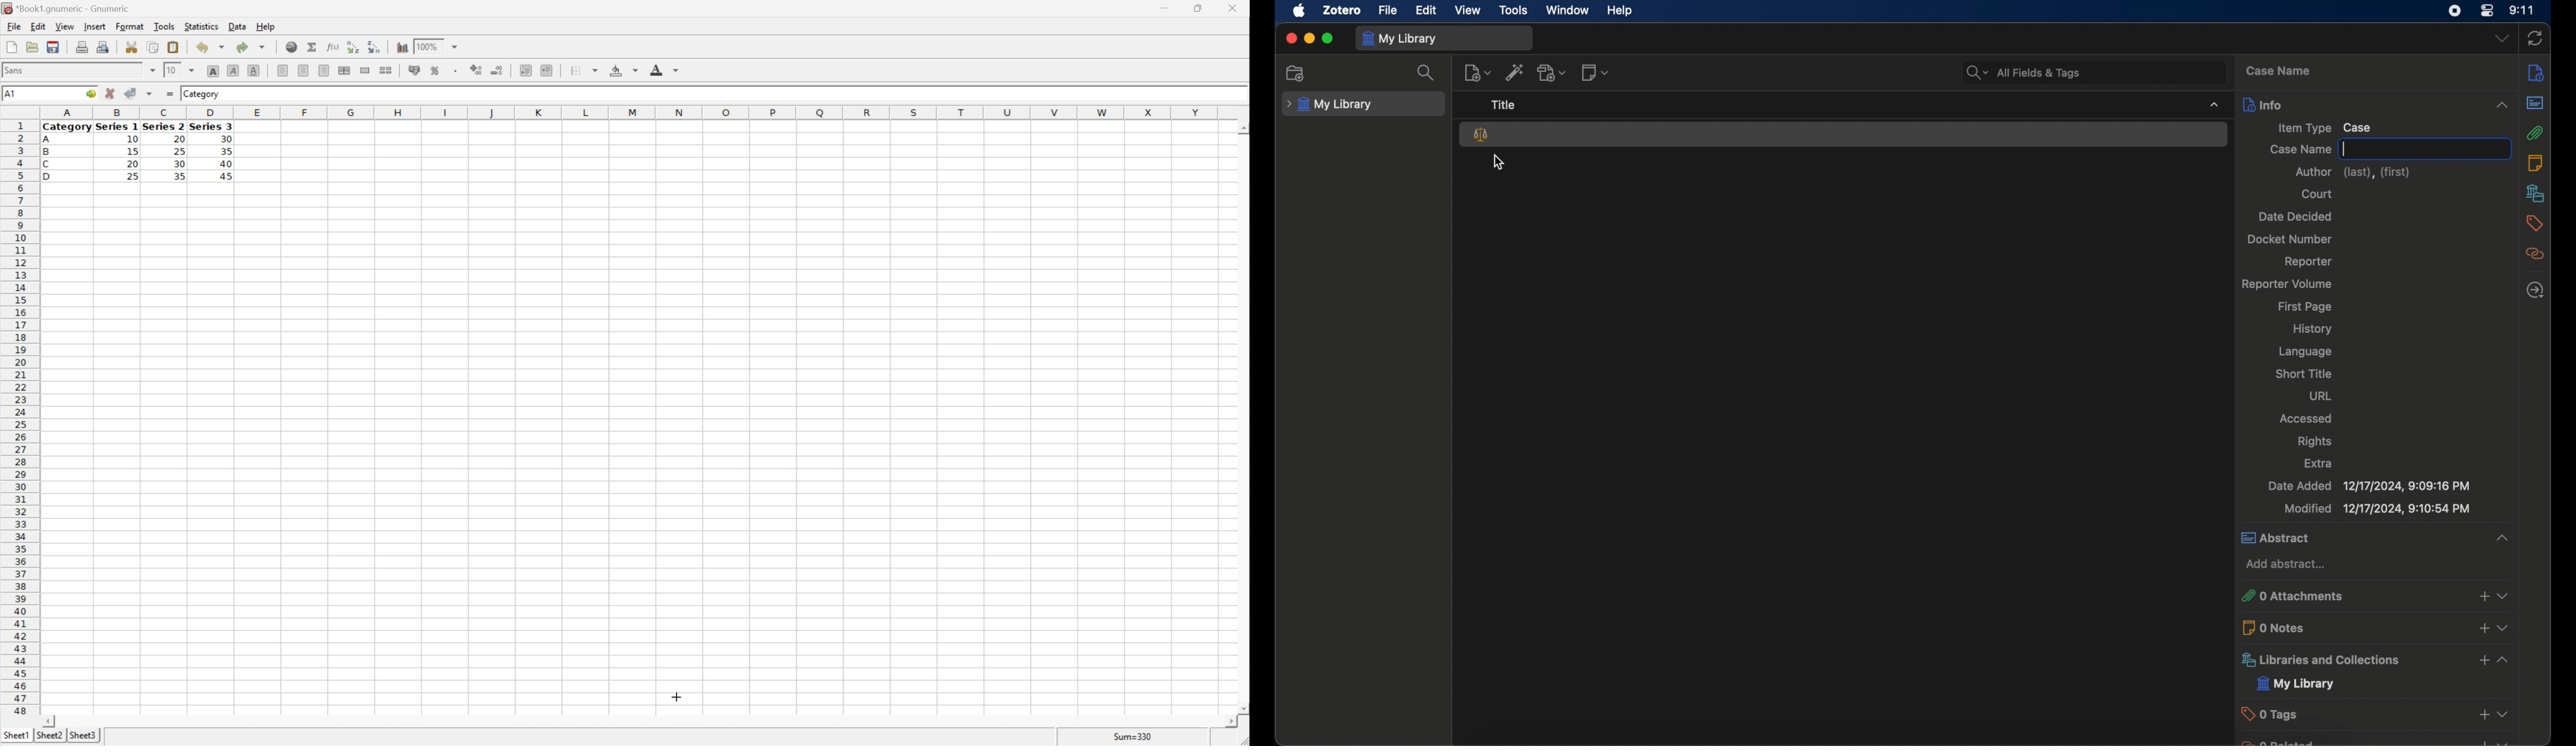 Image resolution: width=2576 pixels, height=756 pixels. What do you see at coordinates (2378, 103) in the screenshot?
I see `info` at bounding box center [2378, 103].